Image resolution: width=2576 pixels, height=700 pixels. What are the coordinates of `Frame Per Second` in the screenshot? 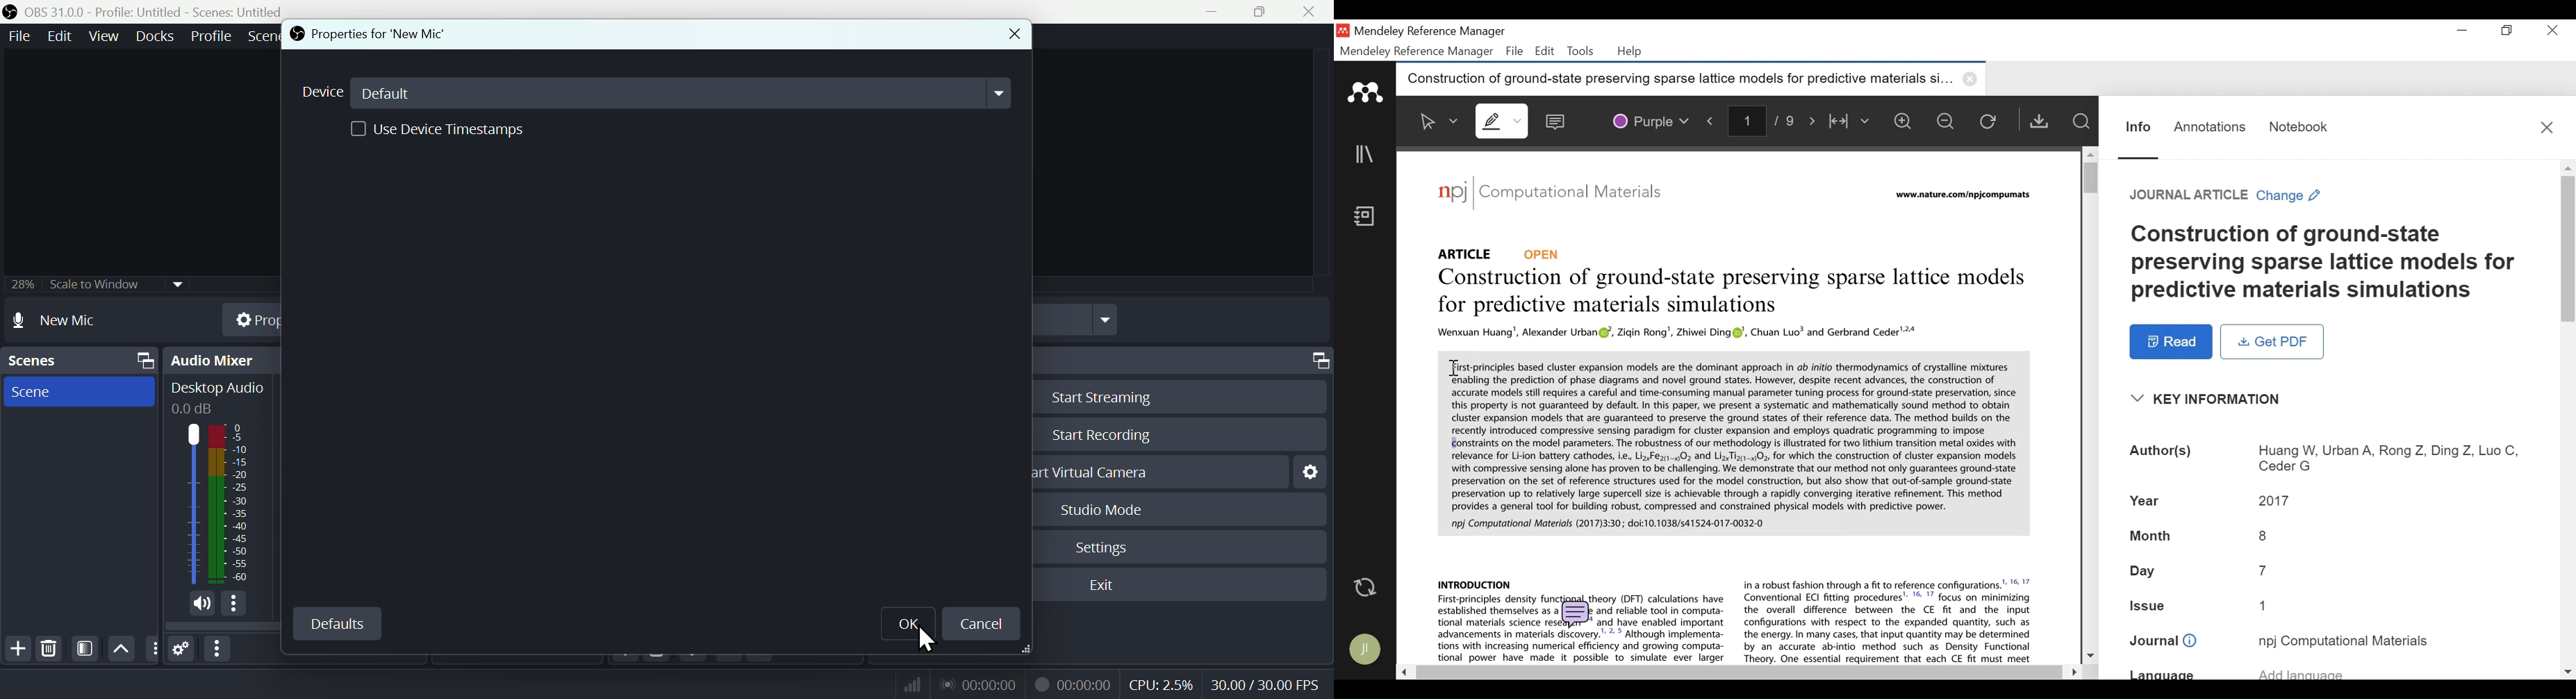 It's located at (1265, 686).